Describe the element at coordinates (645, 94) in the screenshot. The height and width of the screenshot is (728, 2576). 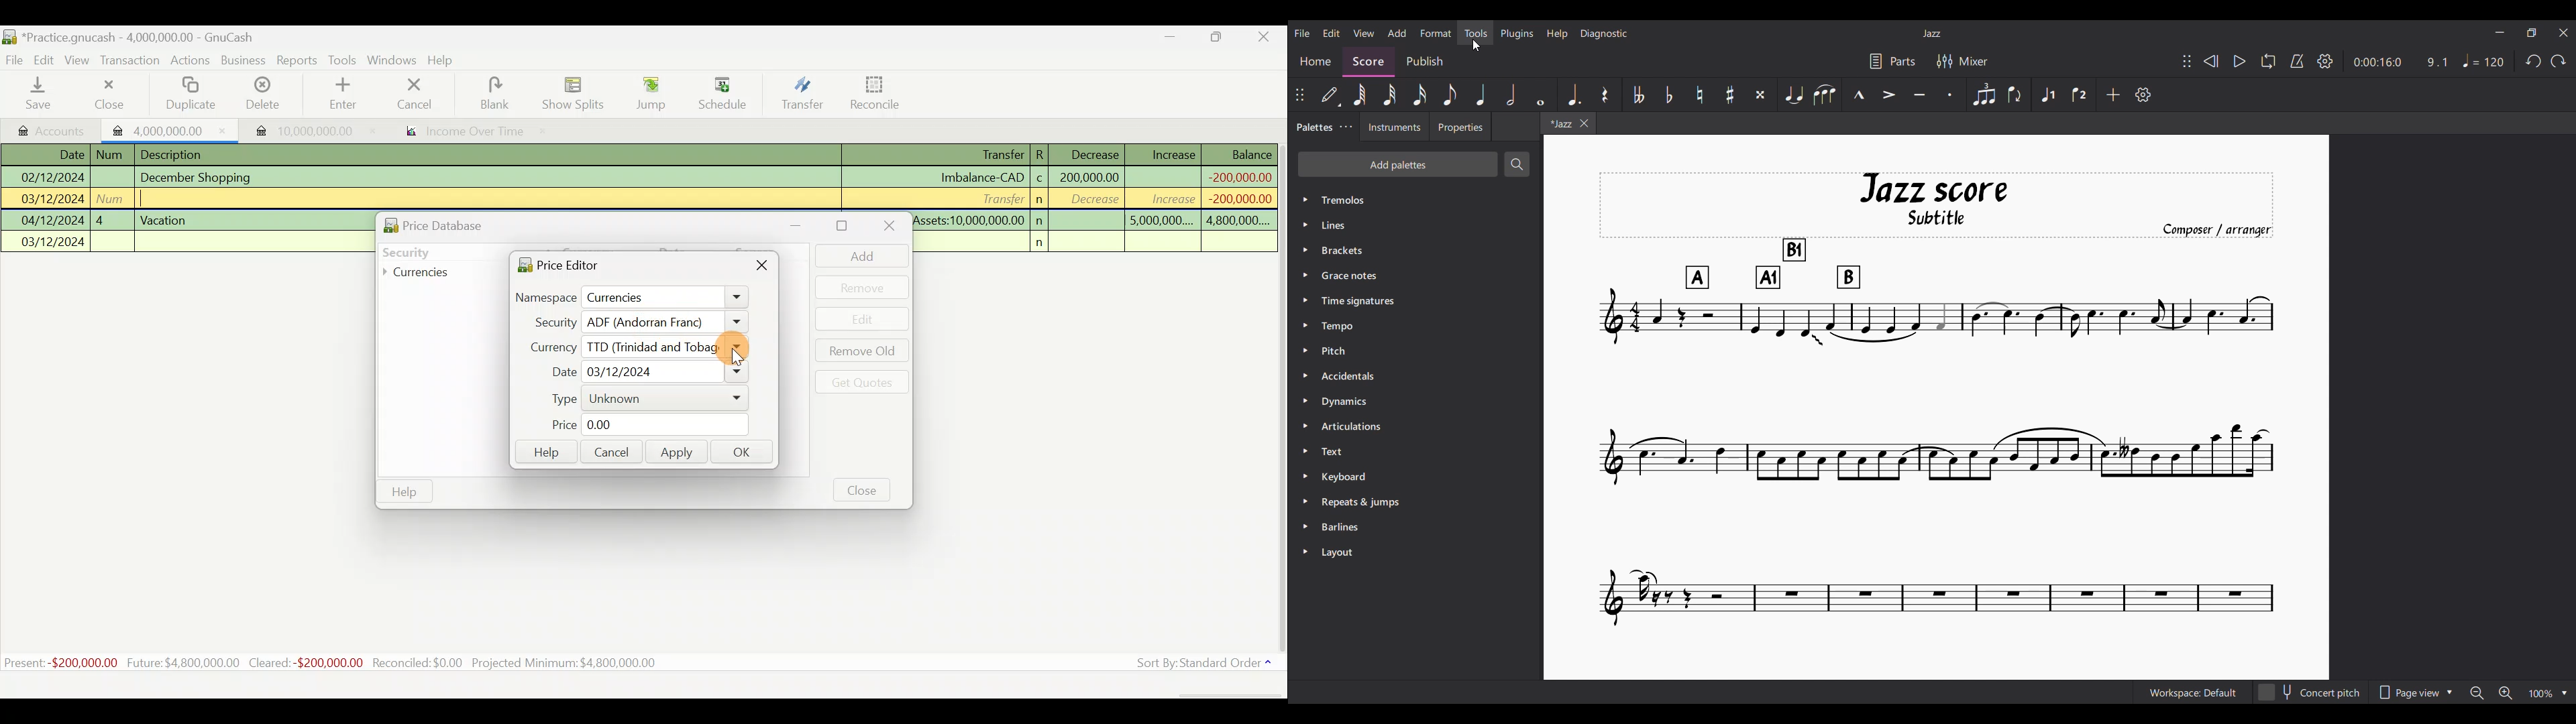
I see `Jump` at that location.